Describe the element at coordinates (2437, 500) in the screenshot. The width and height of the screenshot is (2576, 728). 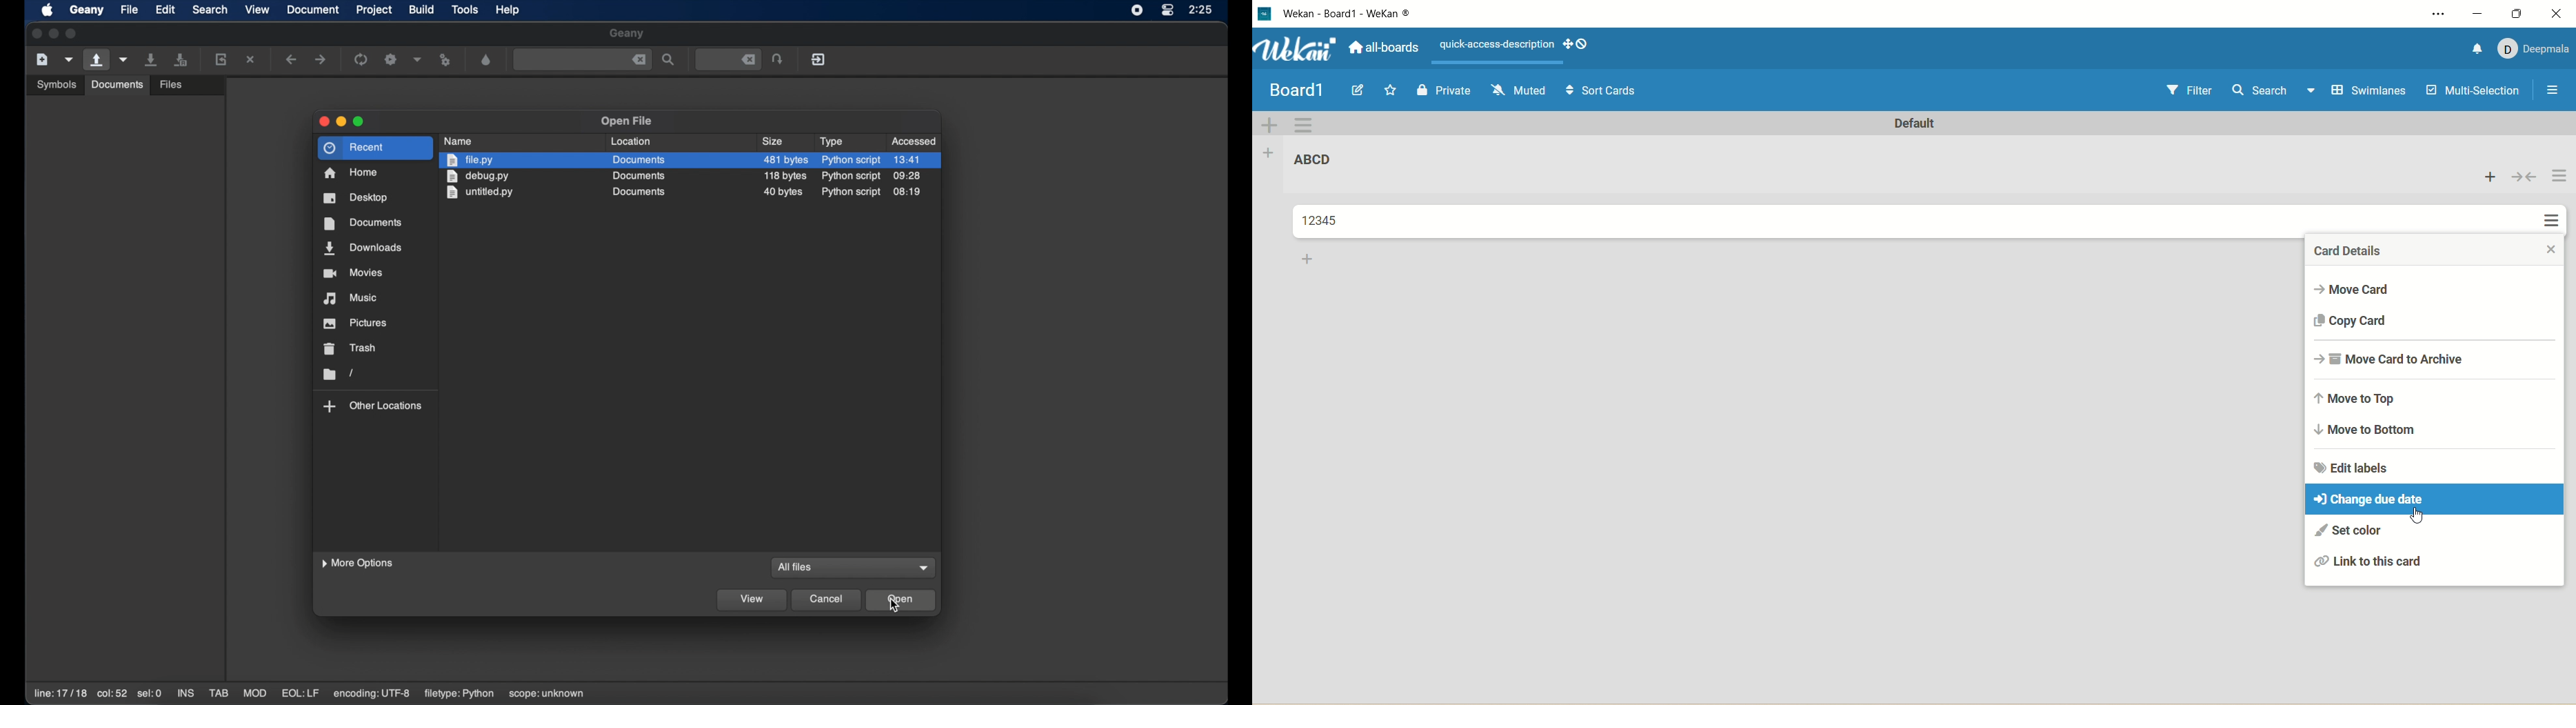
I see `change due date` at that location.